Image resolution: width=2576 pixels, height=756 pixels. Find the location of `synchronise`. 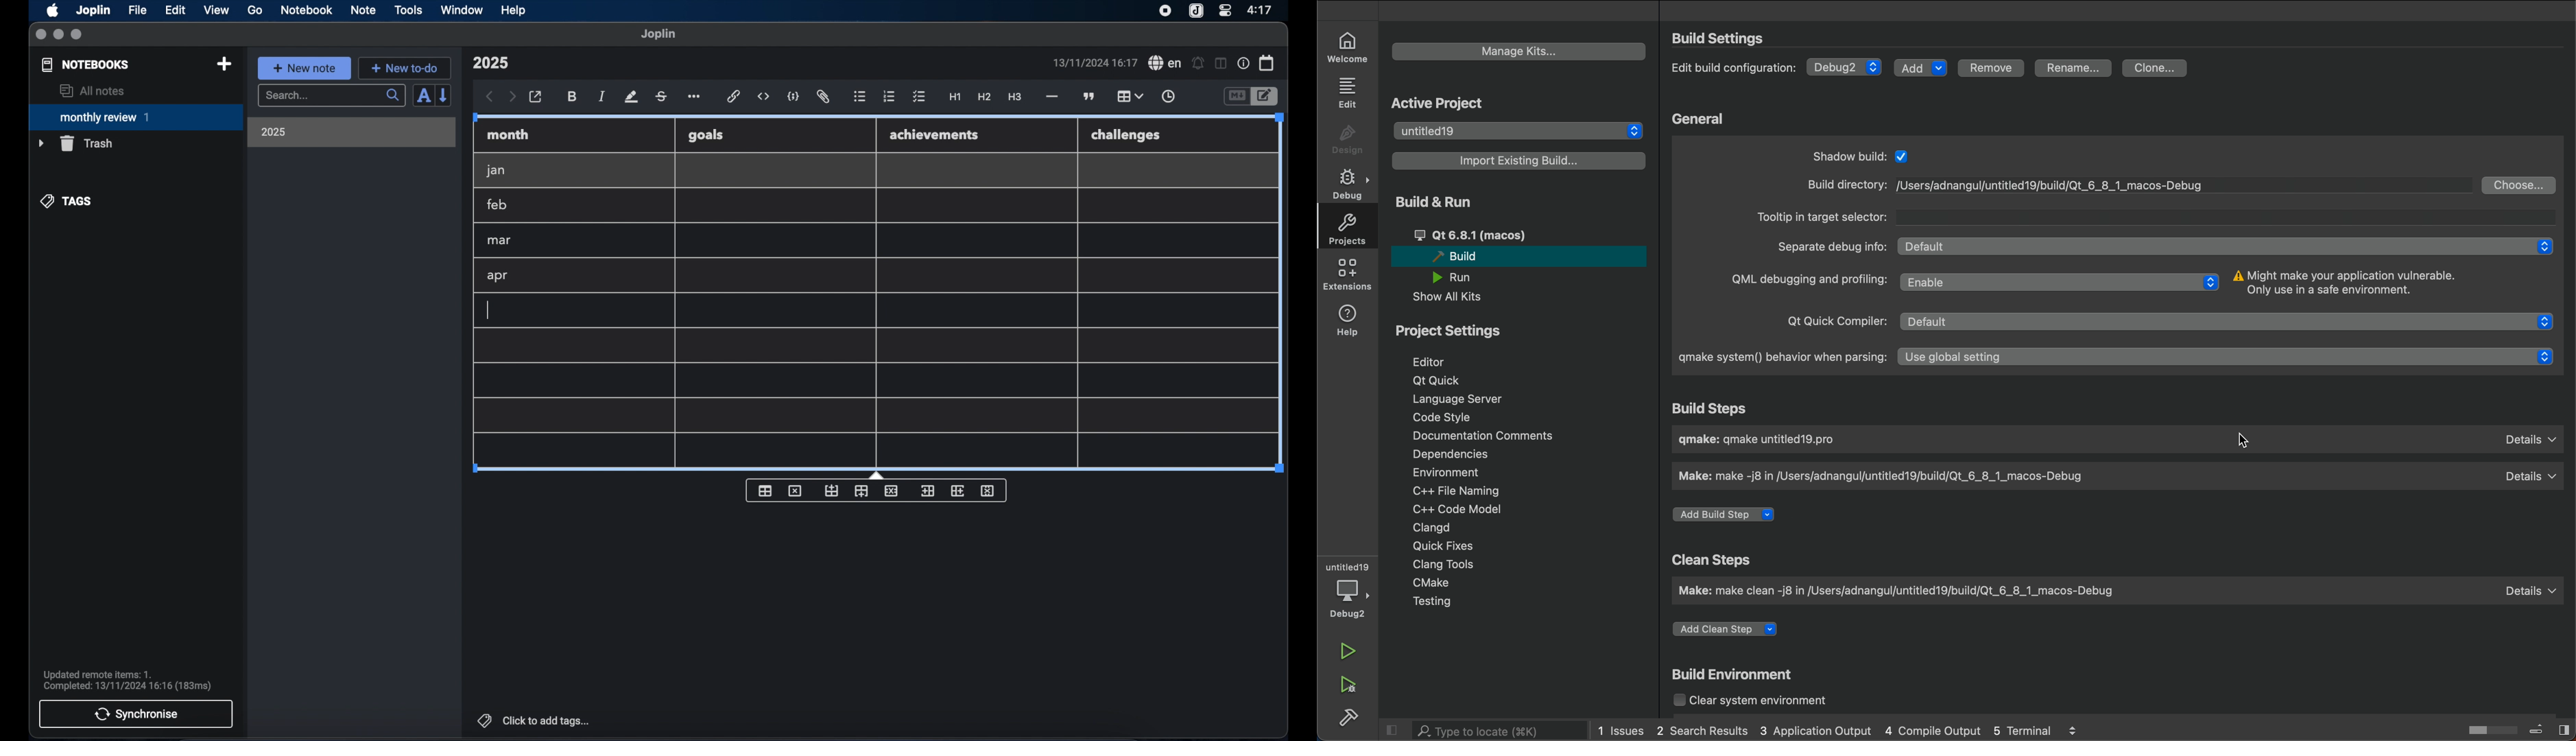

synchronise is located at coordinates (136, 714).